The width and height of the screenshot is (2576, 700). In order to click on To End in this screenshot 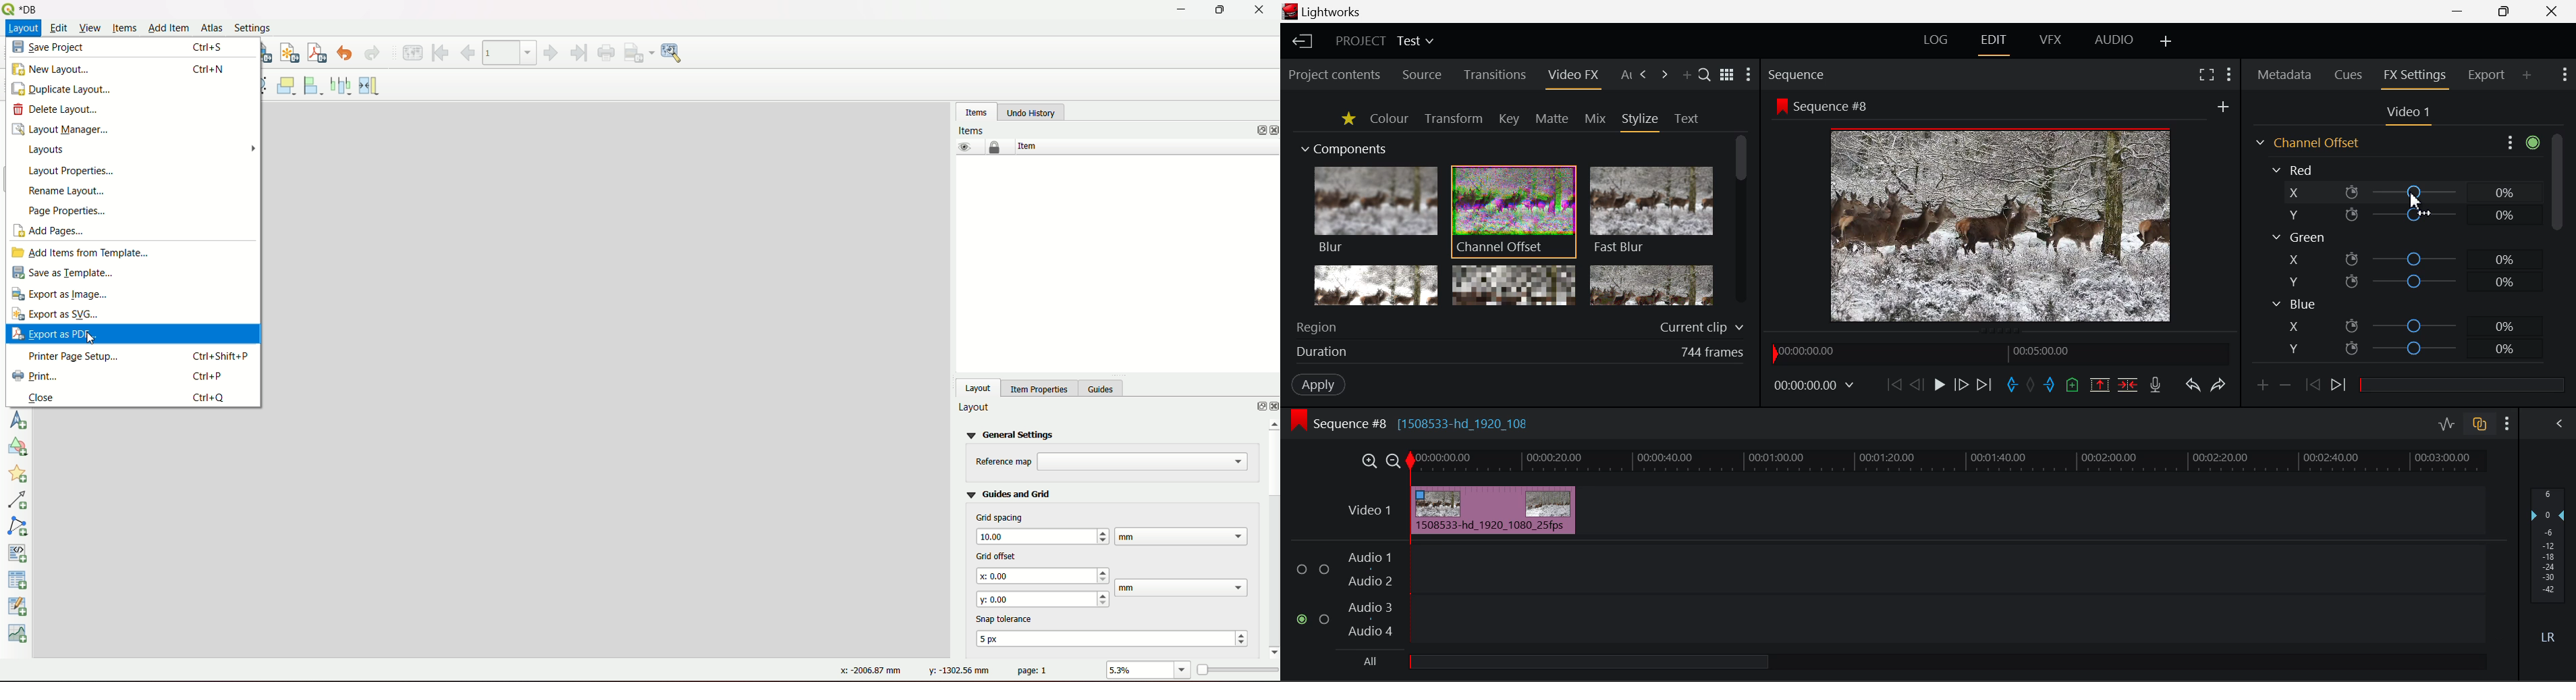, I will do `click(1988, 386)`.